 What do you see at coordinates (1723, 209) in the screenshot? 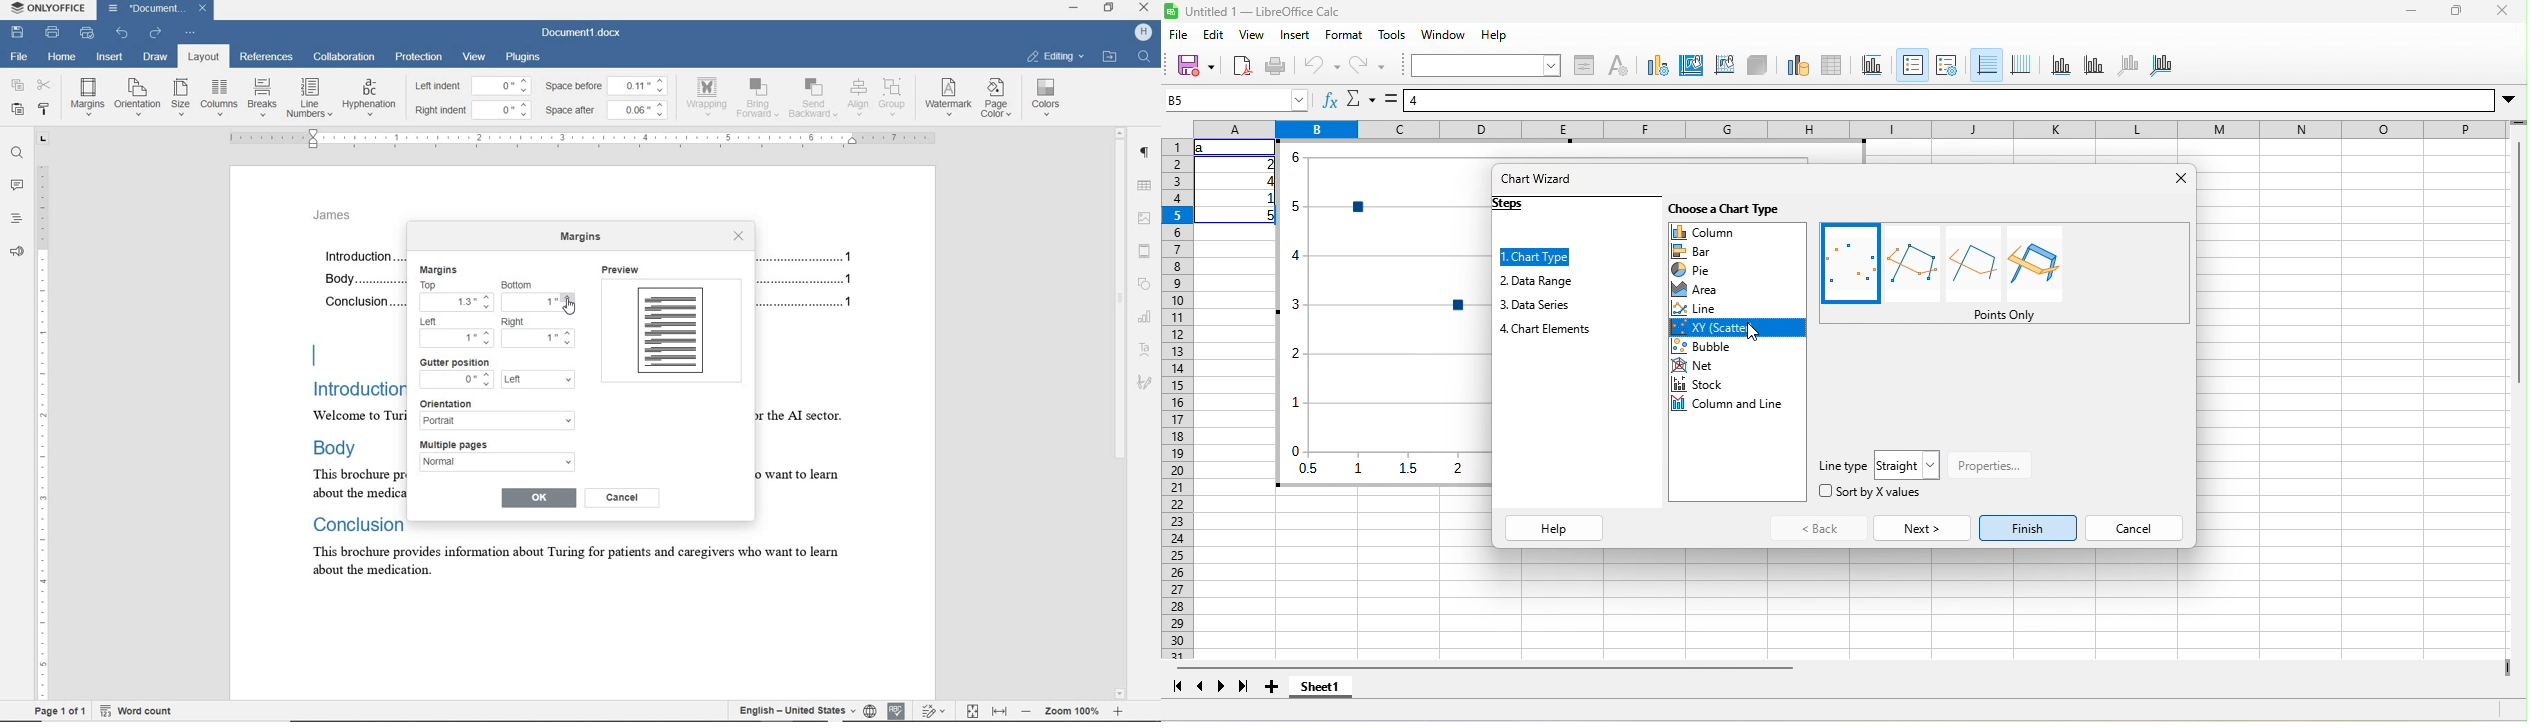
I see `choose a chart type` at bounding box center [1723, 209].